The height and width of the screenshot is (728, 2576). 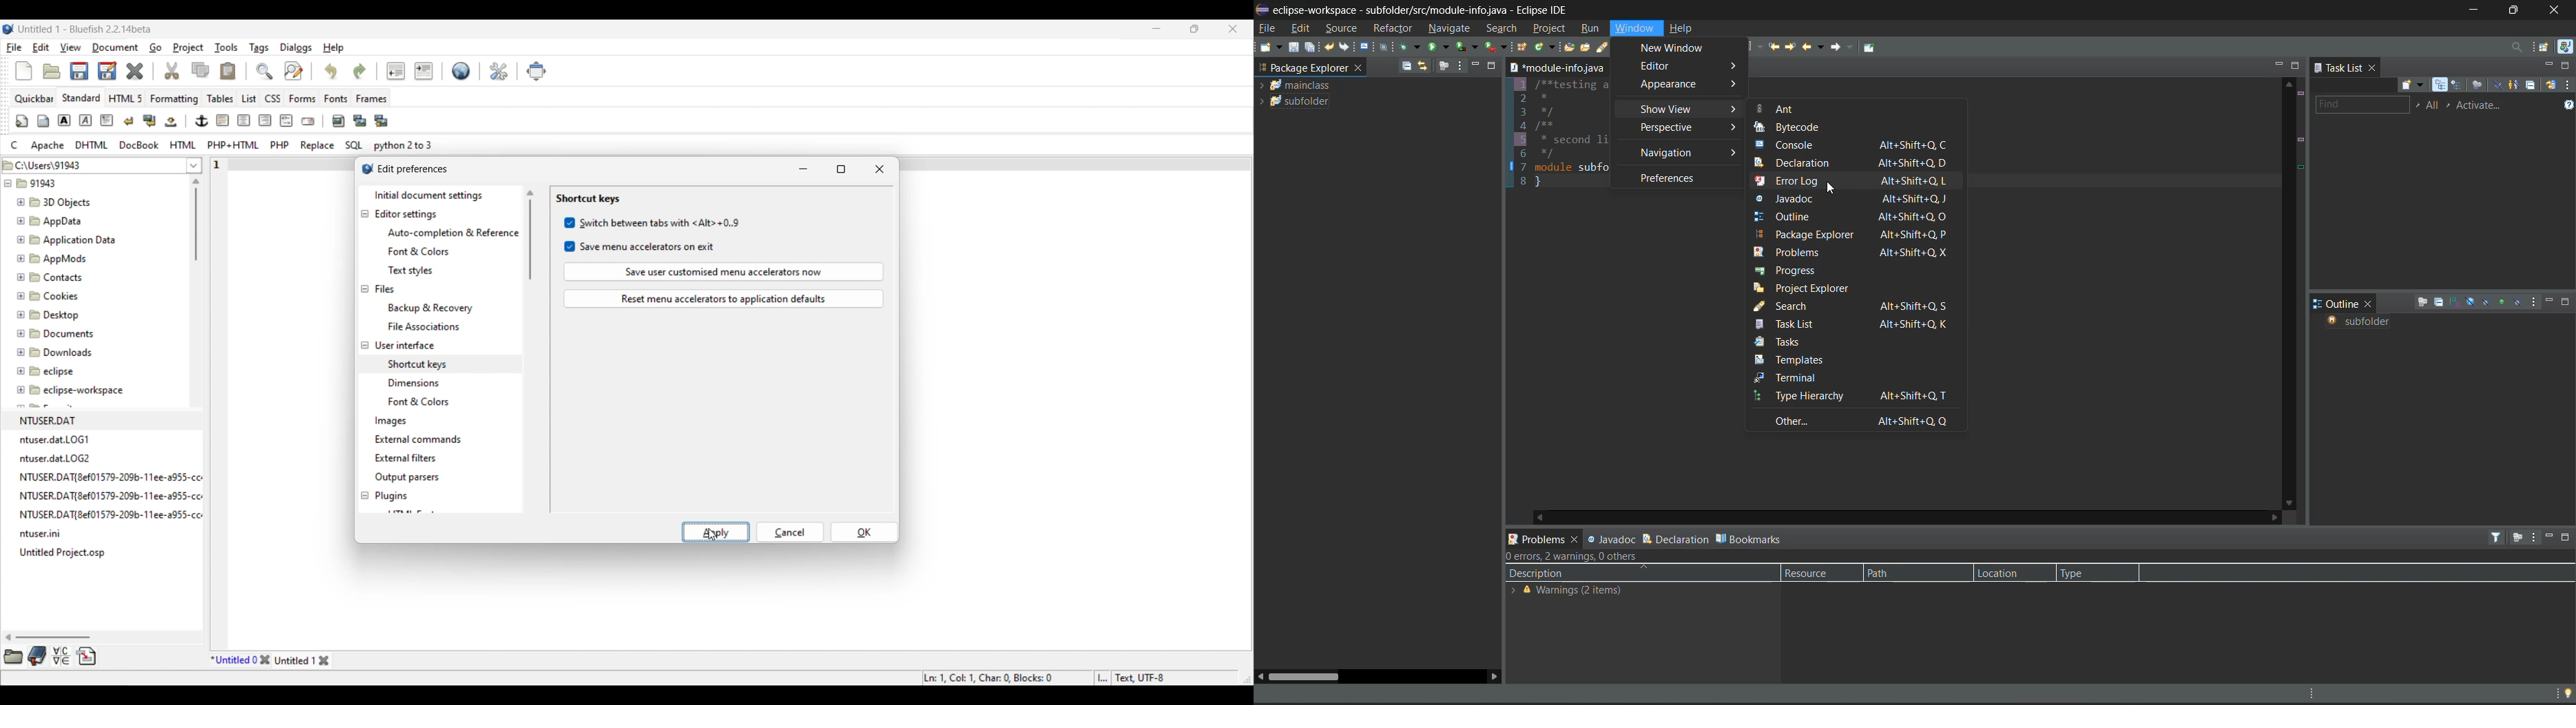 What do you see at coordinates (1751, 538) in the screenshot?
I see `bookmarks` at bounding box center [1751, 538].